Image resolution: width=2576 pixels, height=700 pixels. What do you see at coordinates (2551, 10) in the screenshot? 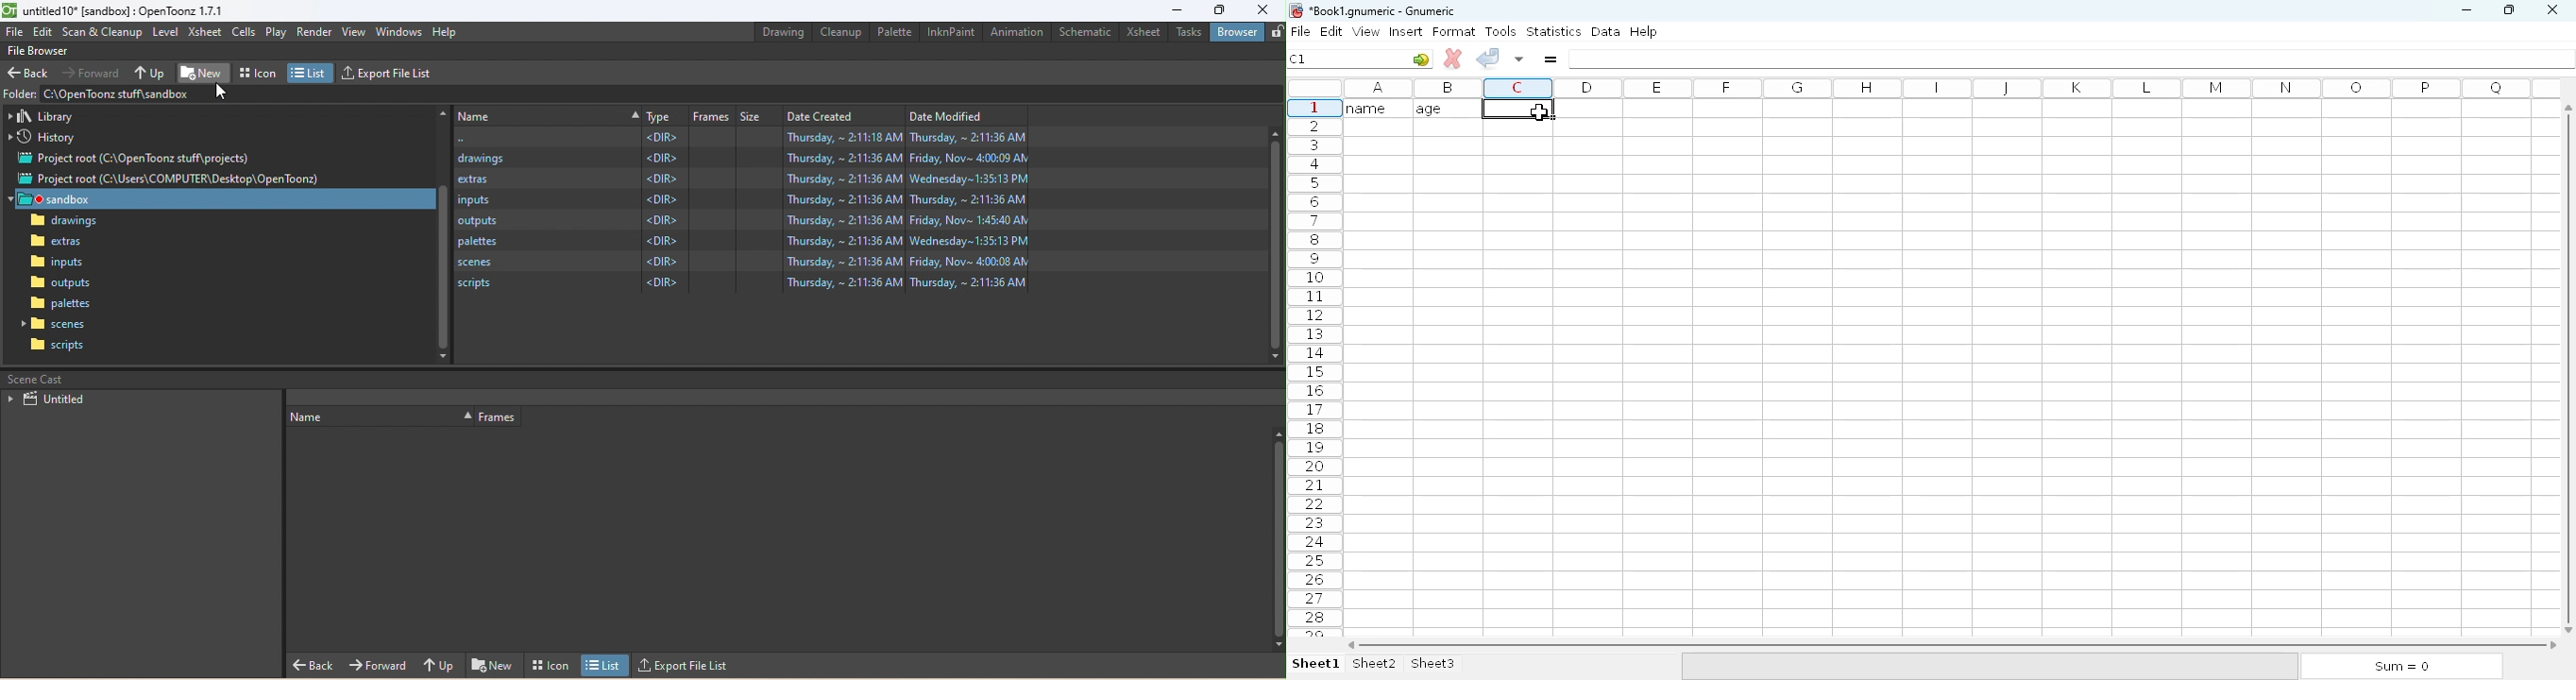
I see `close` at bounding box center [2551, 10].